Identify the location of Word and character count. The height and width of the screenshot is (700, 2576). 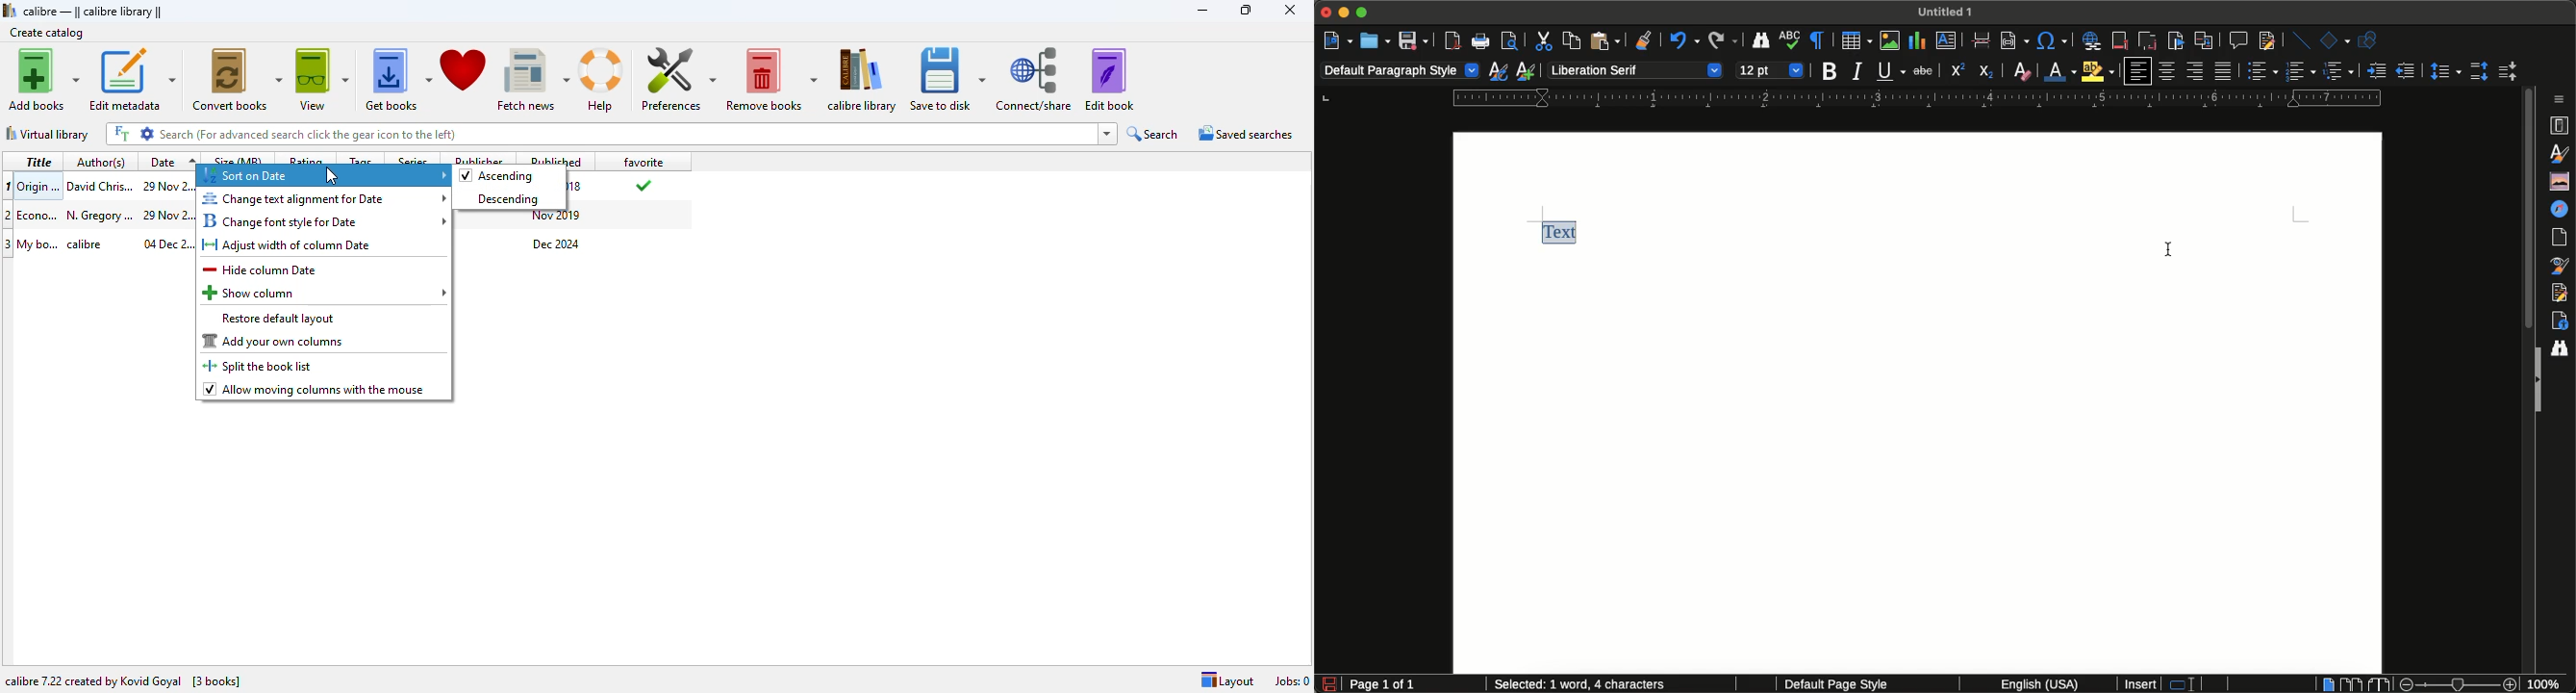
(1581, 685).